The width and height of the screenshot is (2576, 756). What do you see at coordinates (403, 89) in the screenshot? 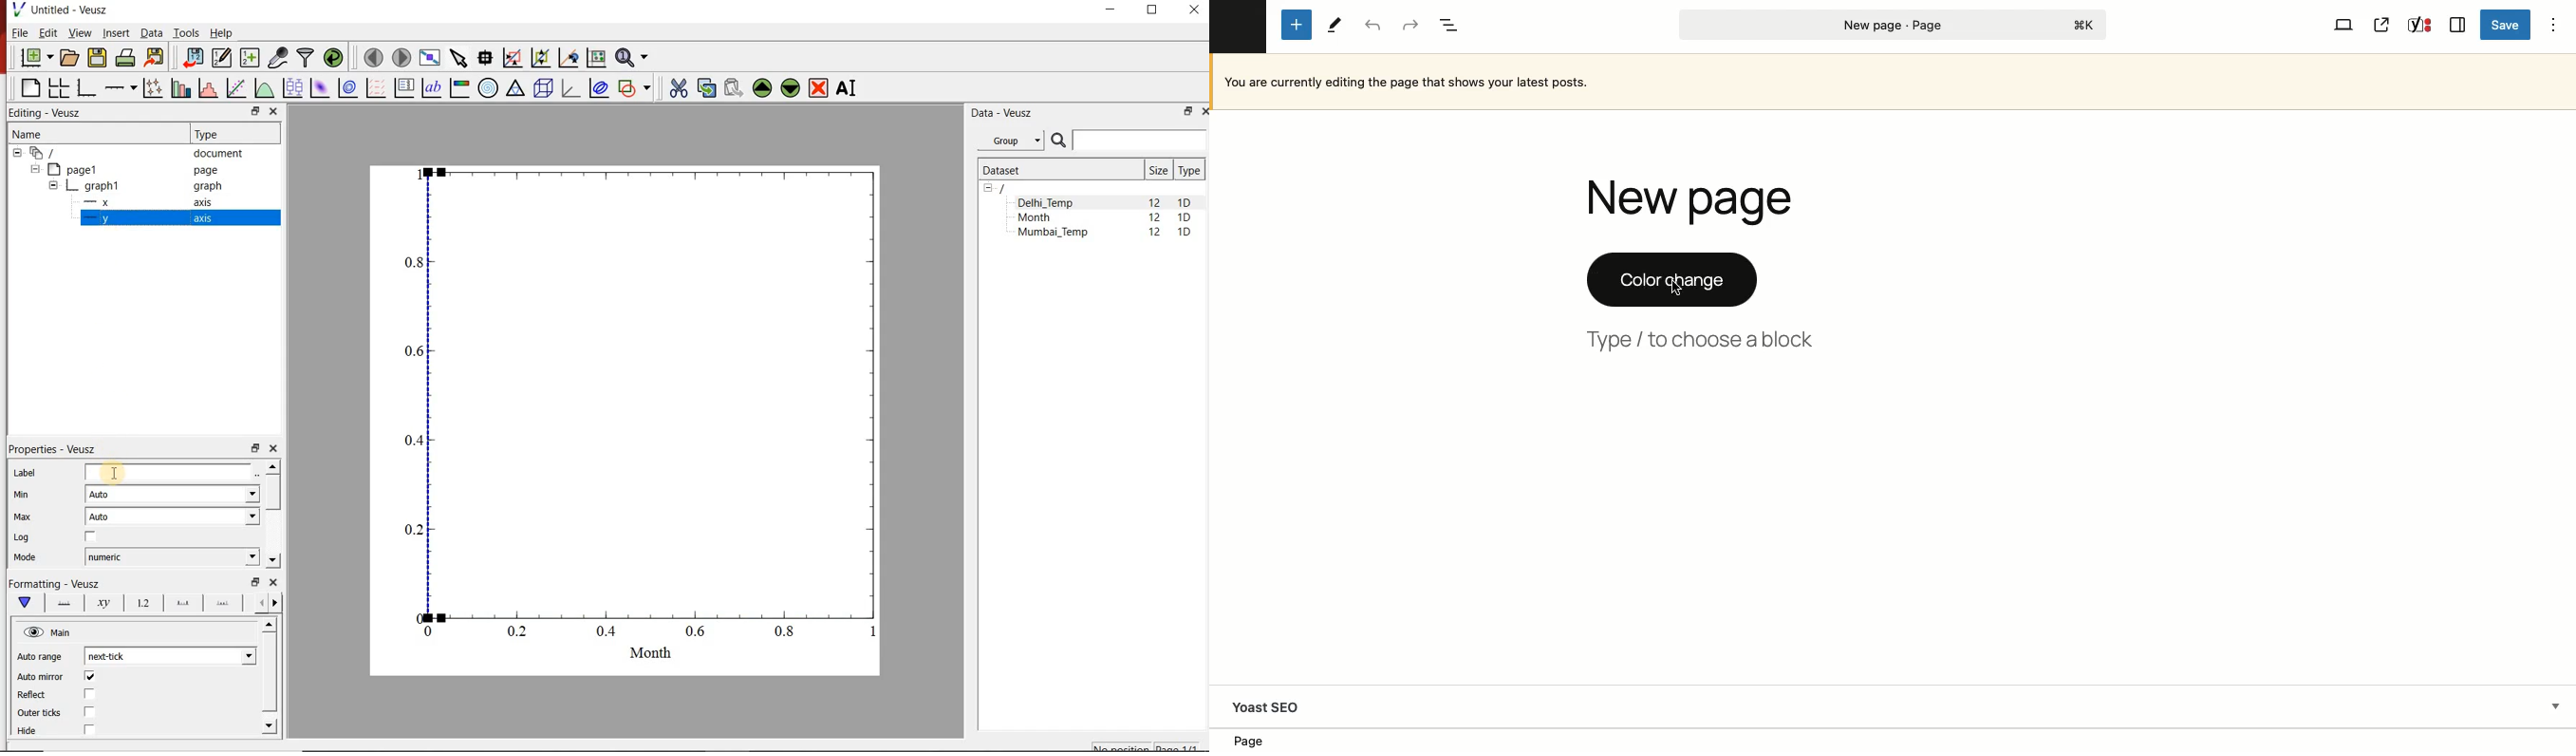
I see `plot key` at bounding box center [403, 89].